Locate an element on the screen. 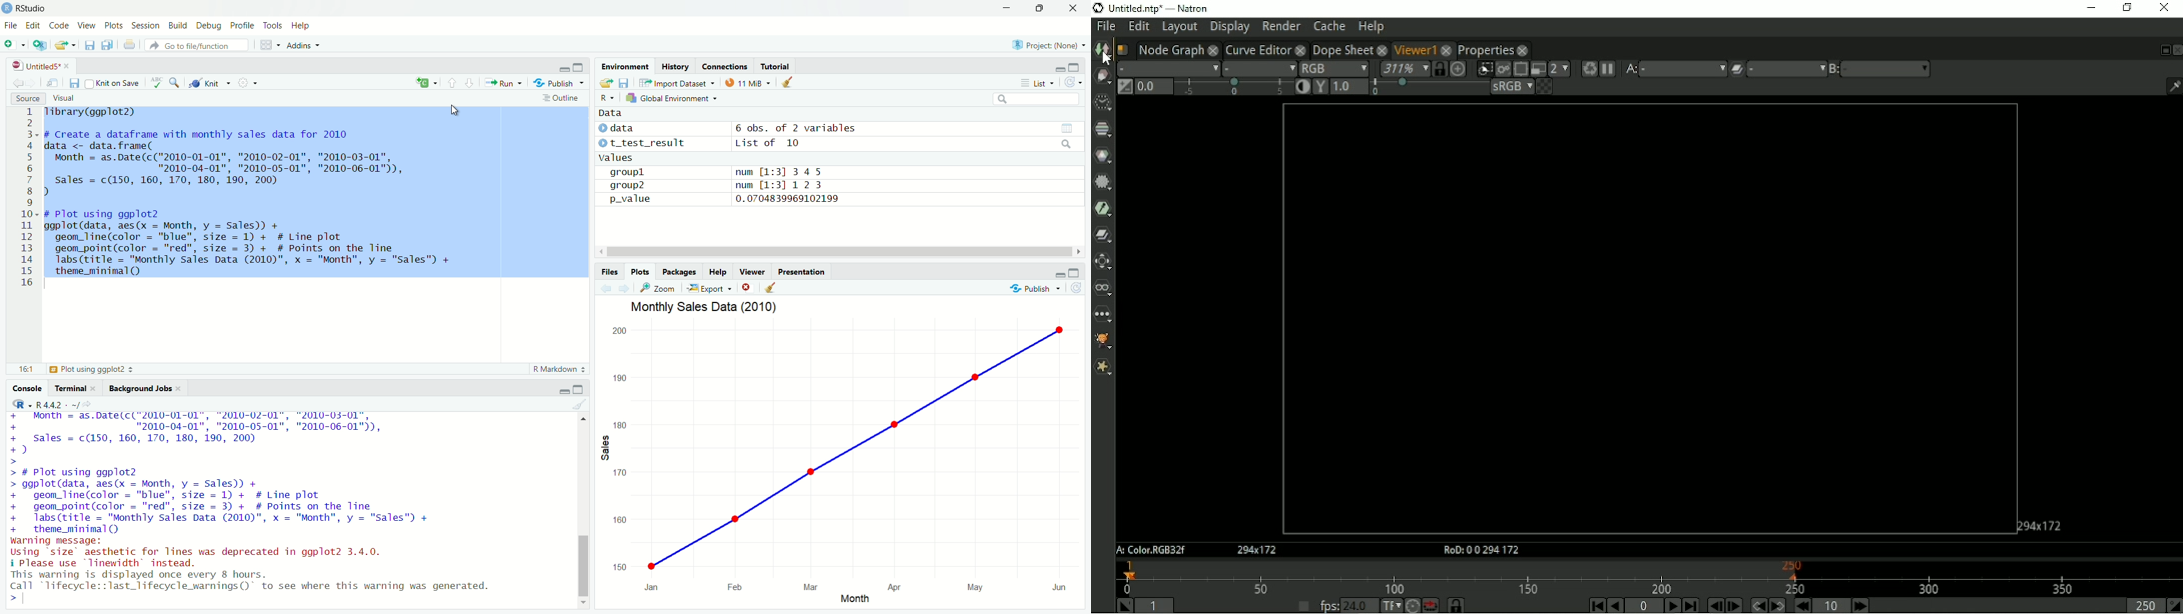 This screenshot has width=2184, height=616. Knit on Save is located at coordinates (114, 82).